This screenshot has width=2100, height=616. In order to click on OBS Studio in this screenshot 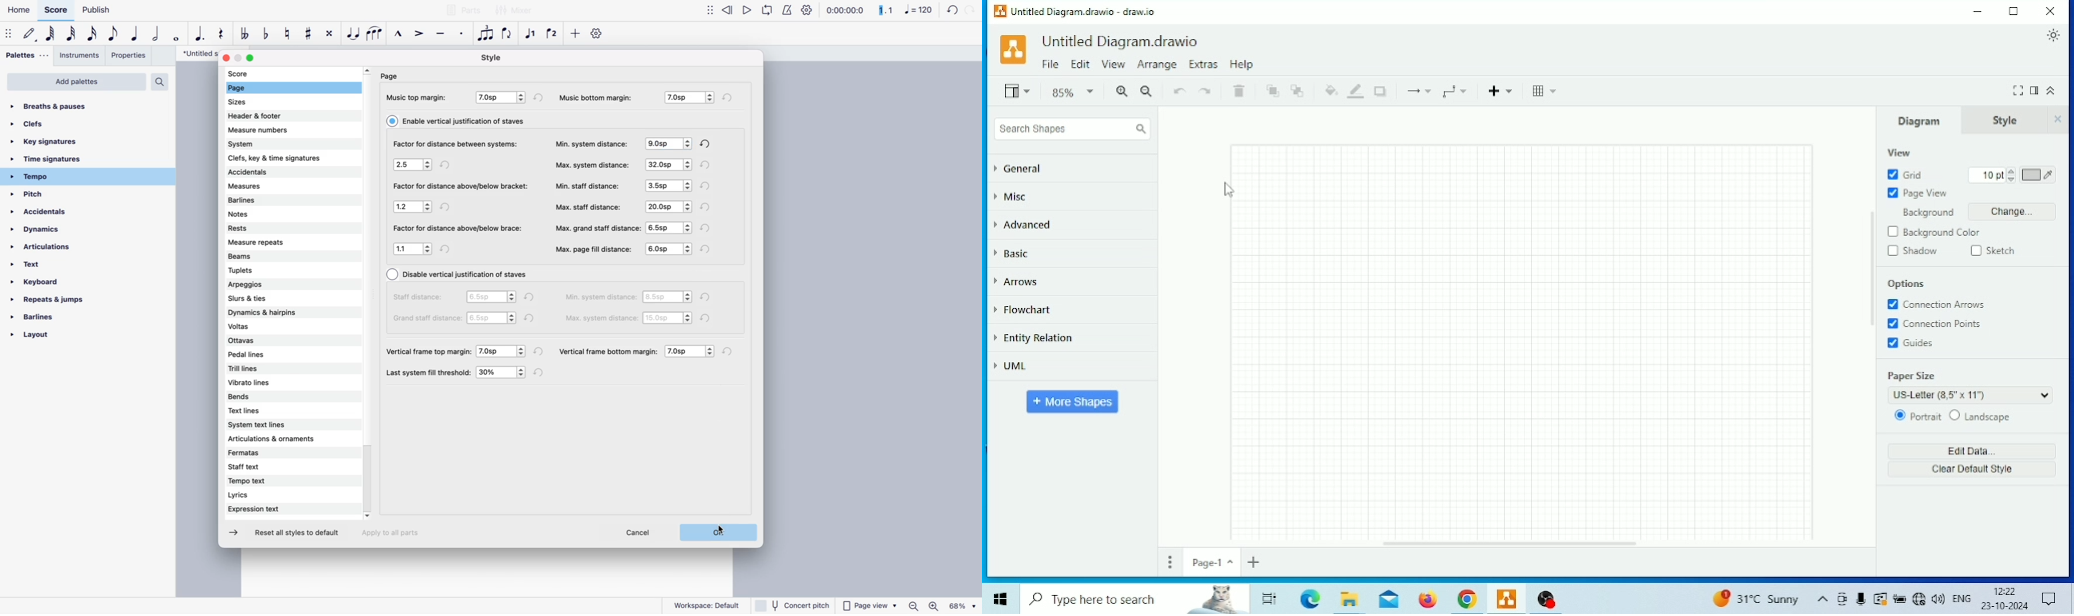, I will do `click(1548, 599)`.